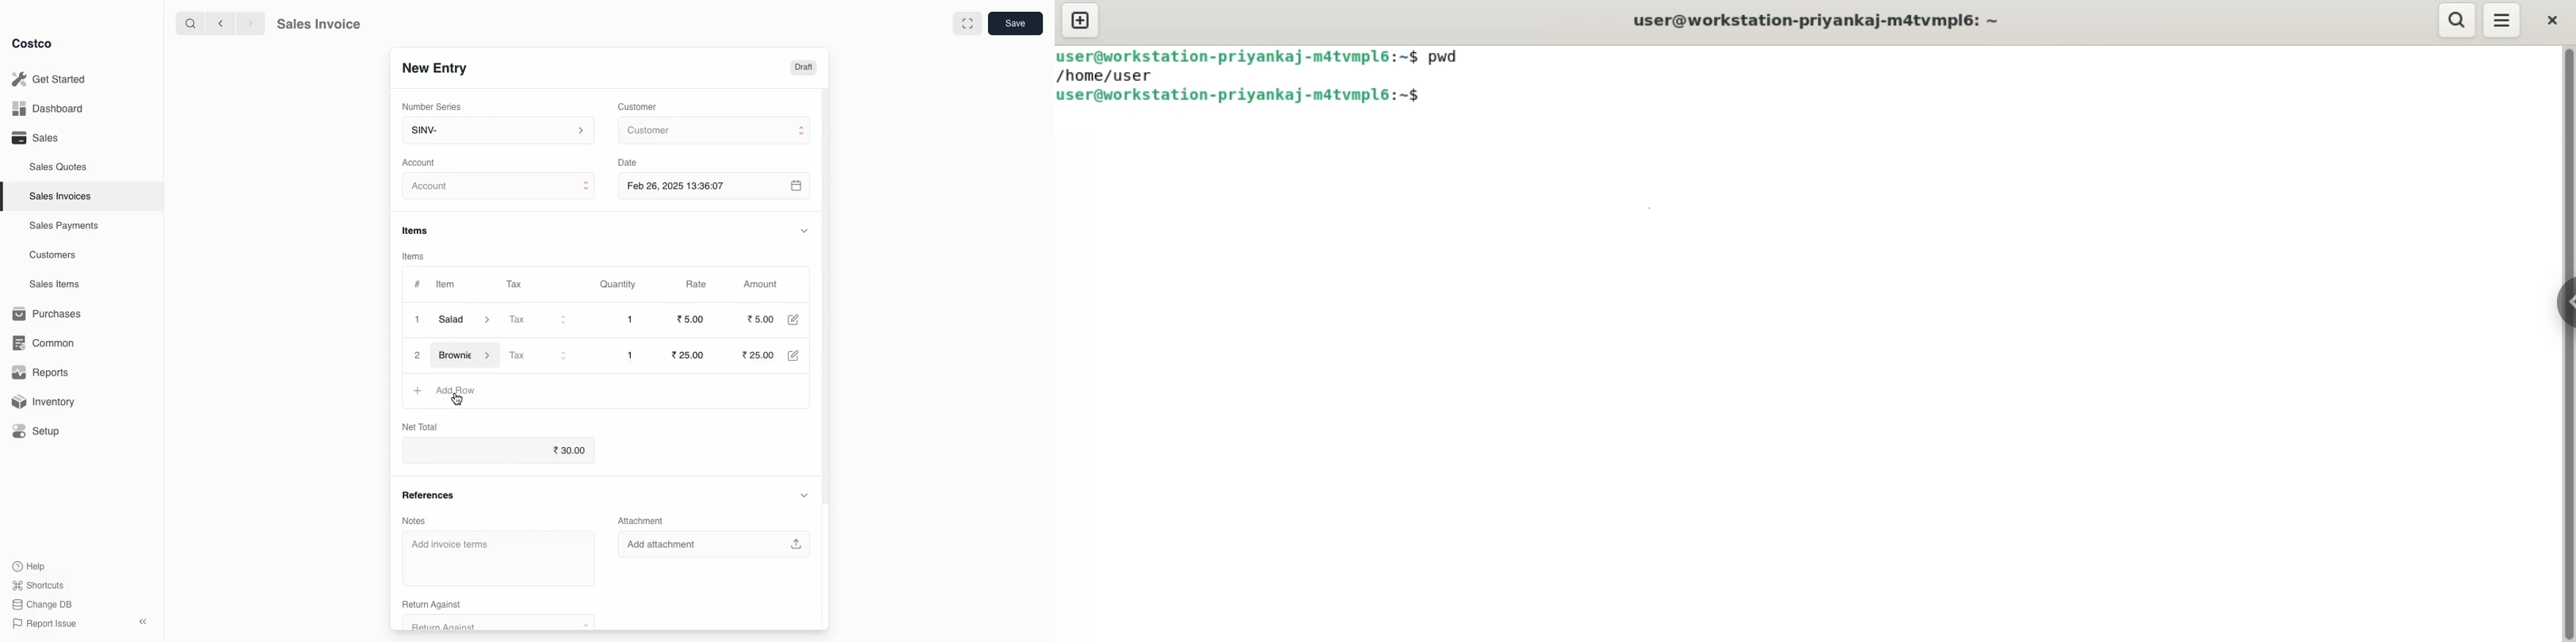  What do you see at coordinates (460, 401) in the screenshot?
I see `cursor` at bounding box center [460, 401].